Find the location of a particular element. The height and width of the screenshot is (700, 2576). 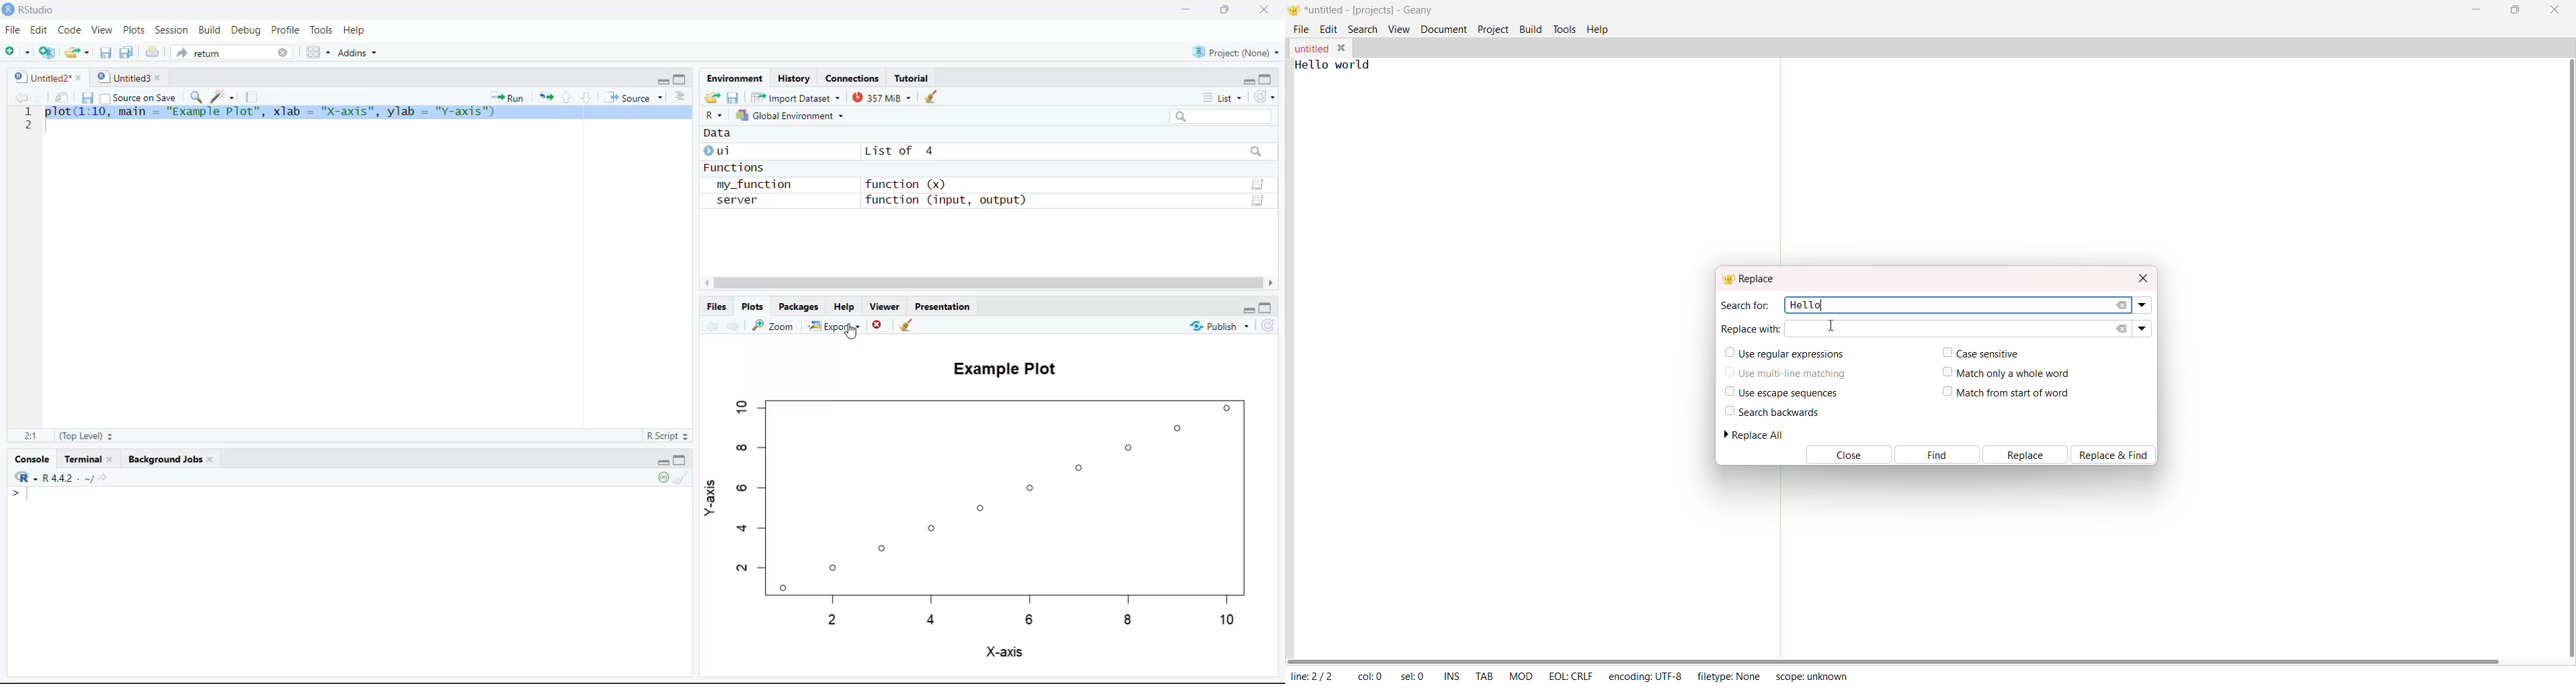

2:1 is located at coordinates (29, 435).